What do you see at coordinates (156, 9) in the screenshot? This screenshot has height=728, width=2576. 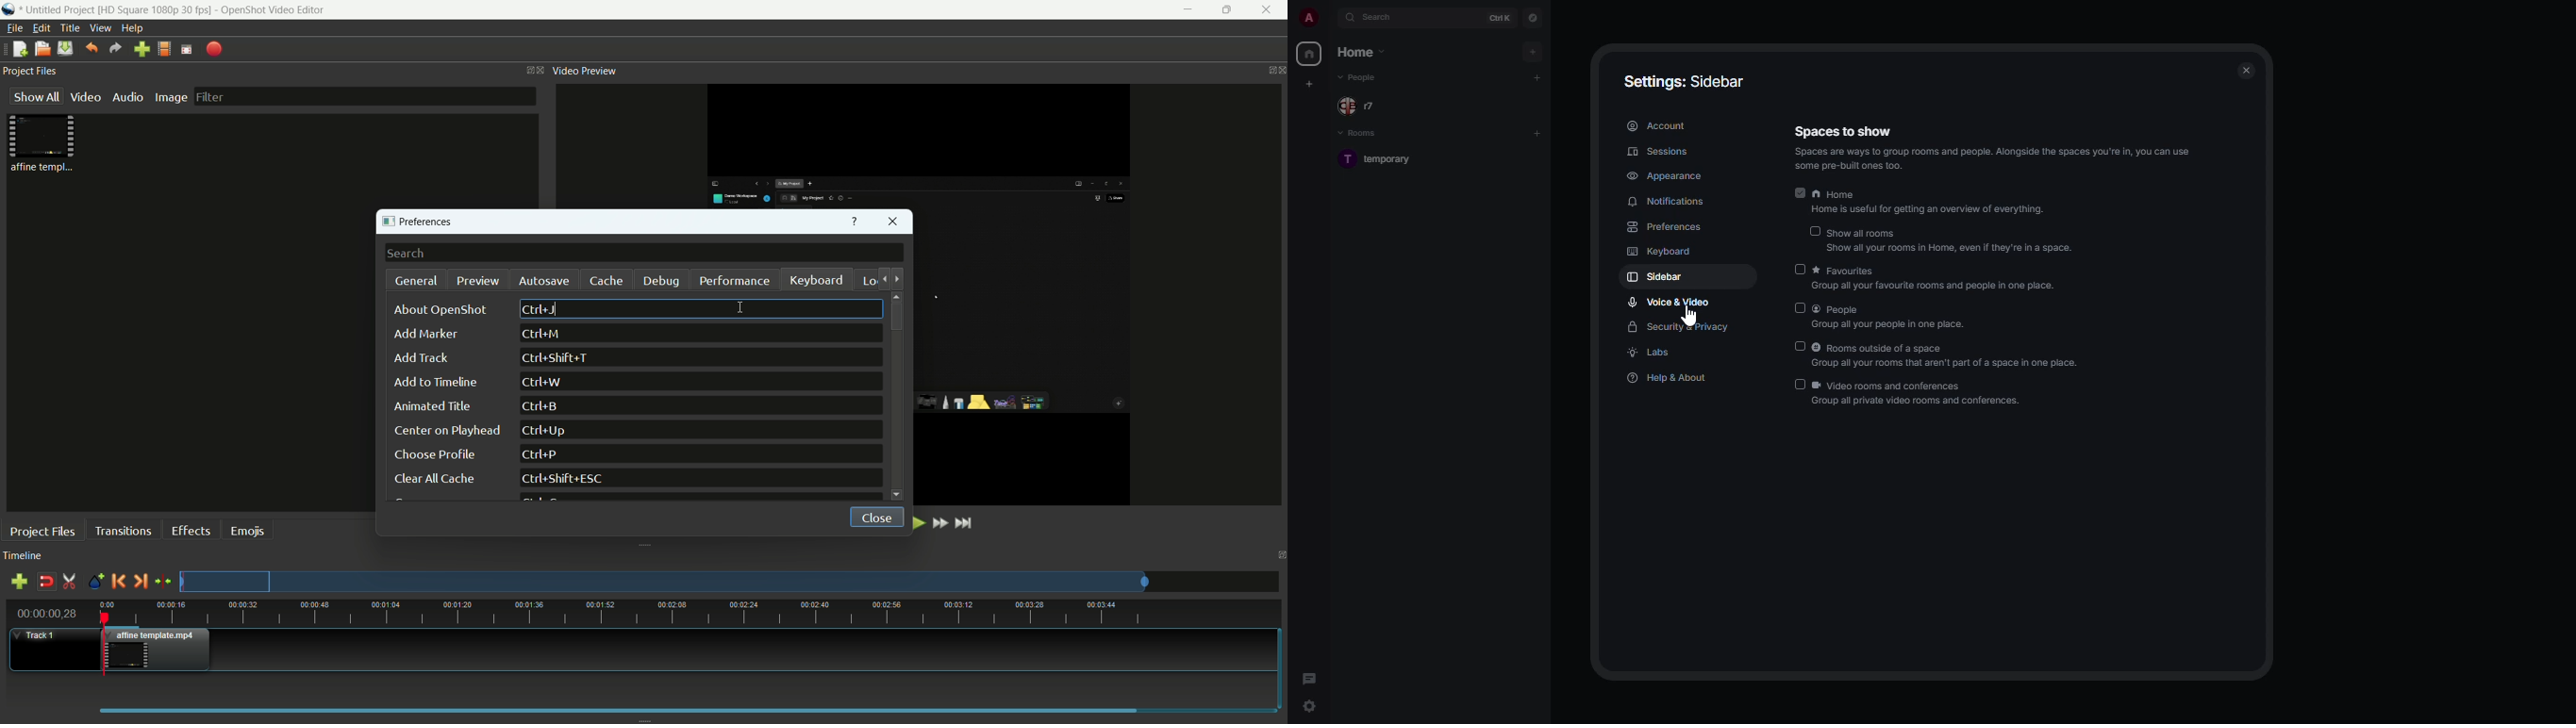 I see `profile` at bounding box center [156, 9].